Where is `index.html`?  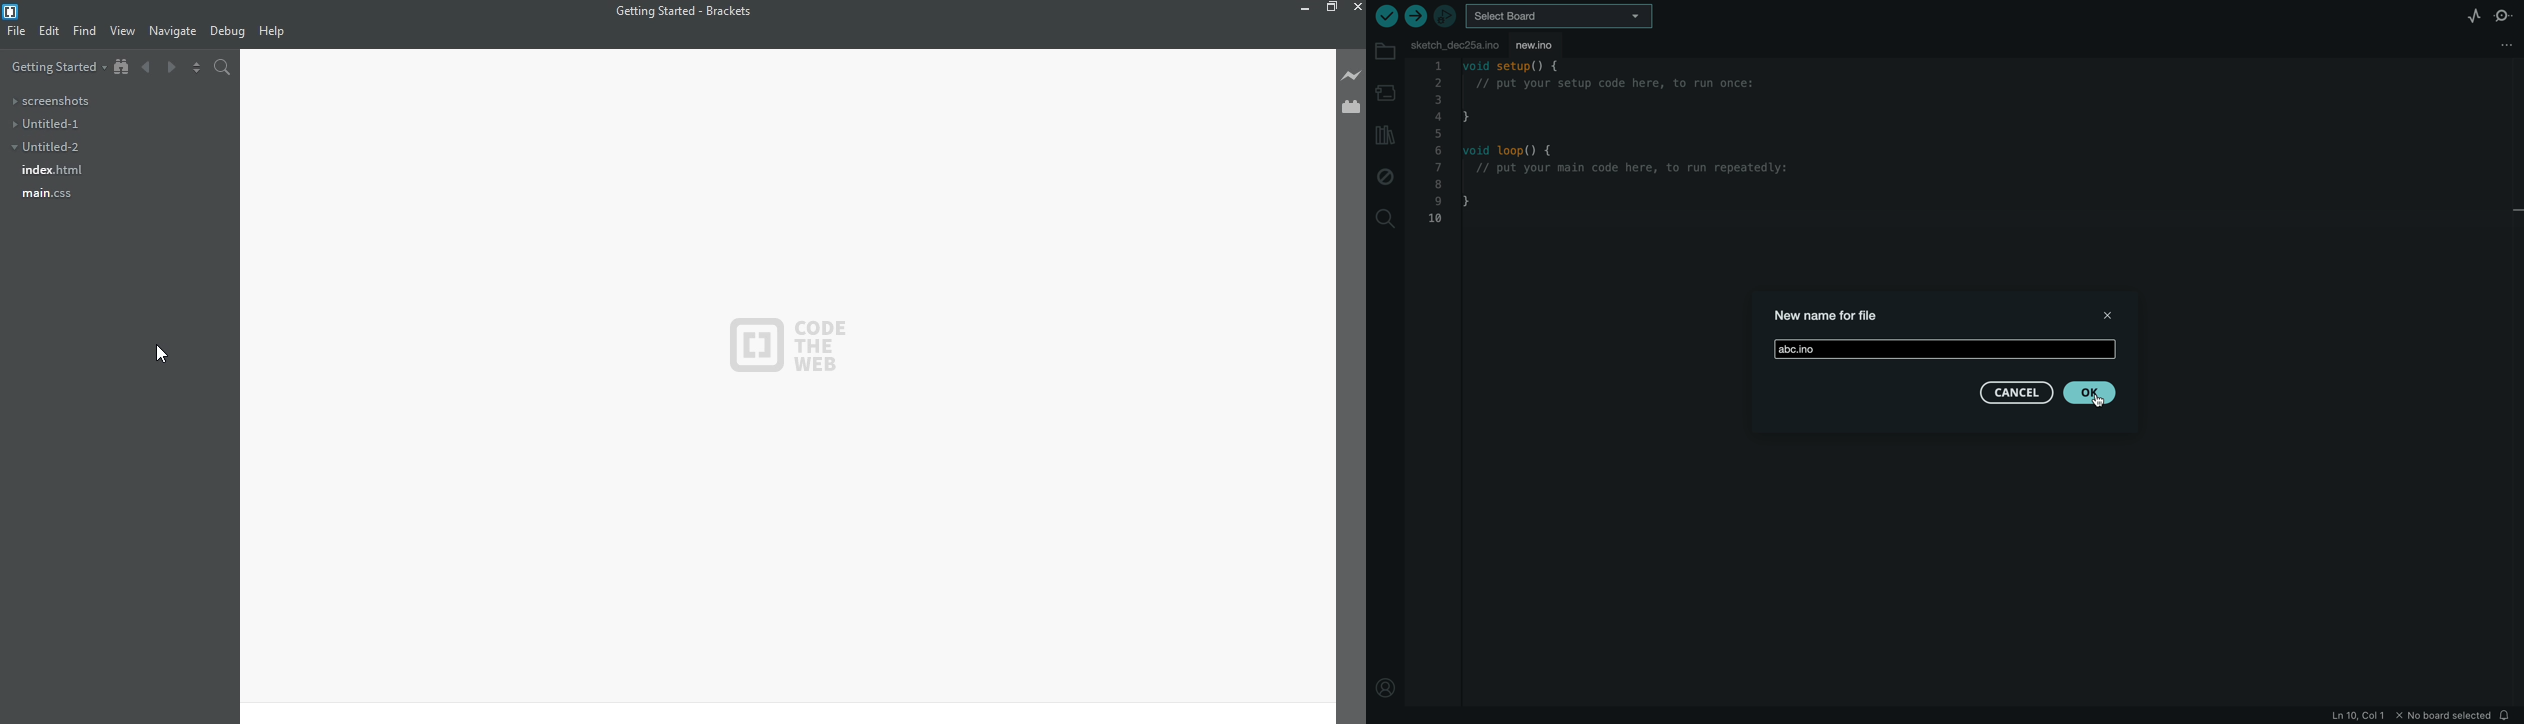
index.html is located at coordinates (57, 171).